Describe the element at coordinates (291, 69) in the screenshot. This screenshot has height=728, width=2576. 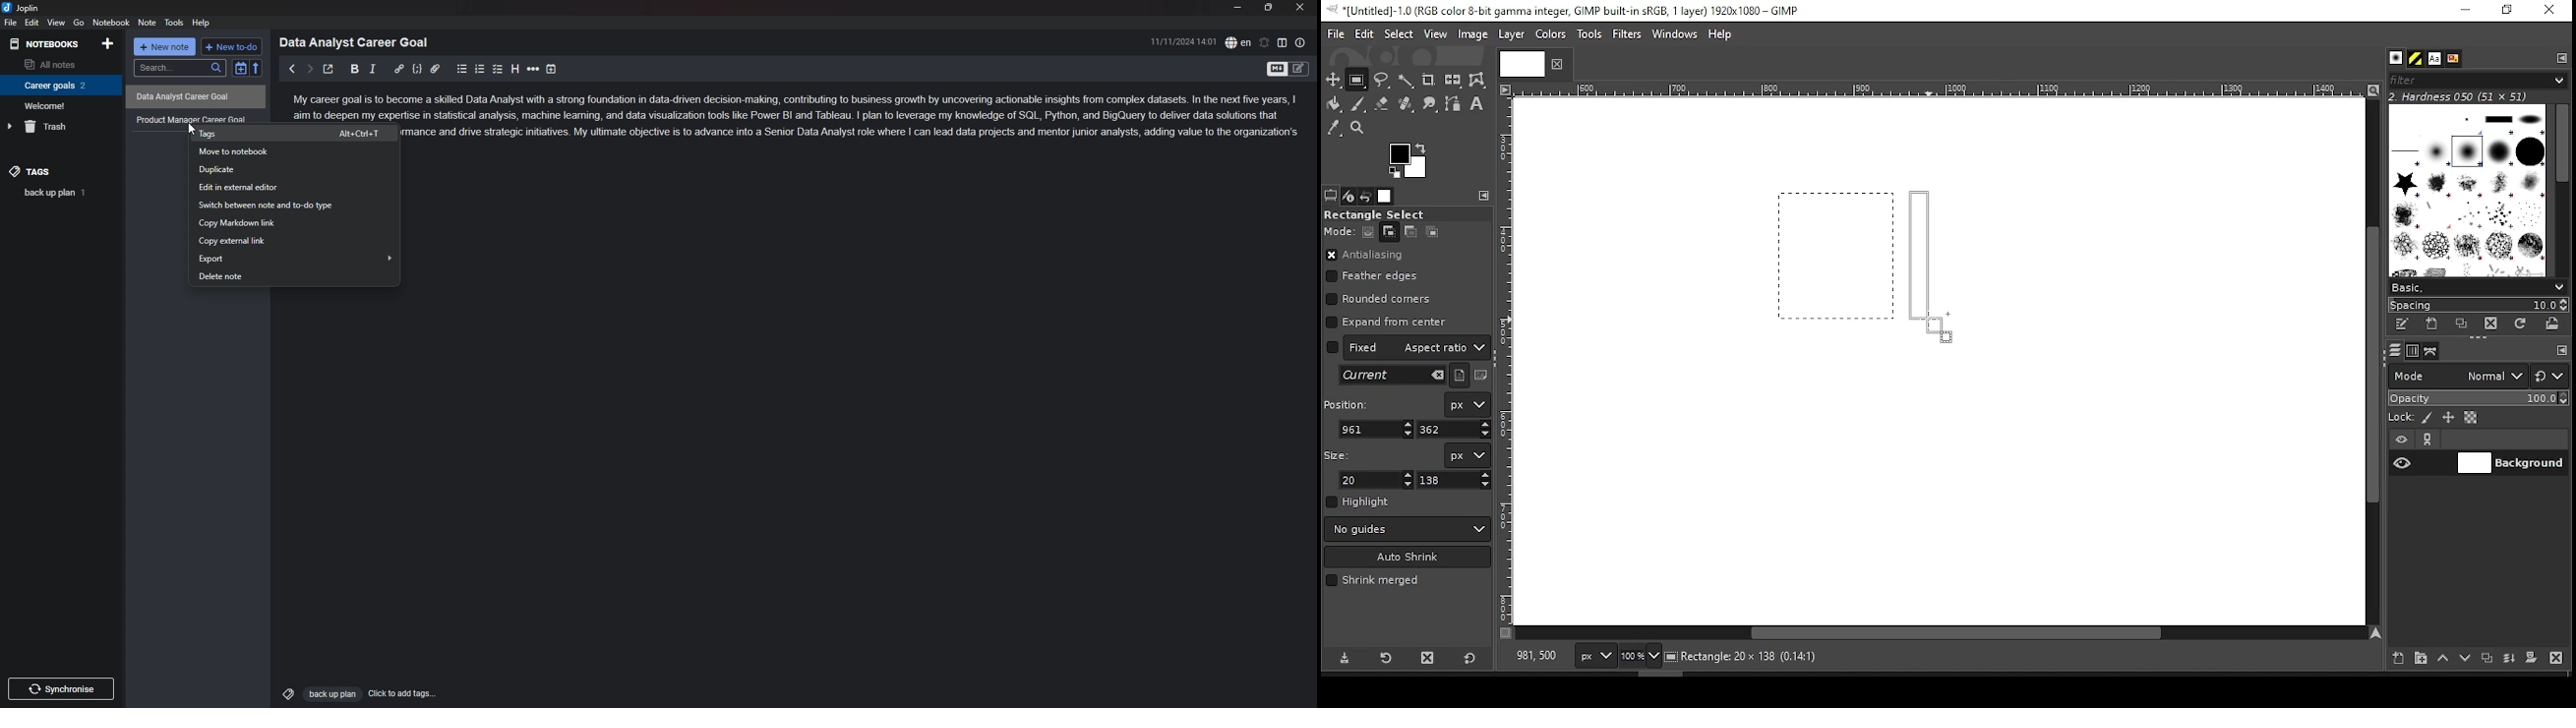
I see `previous` at that location.